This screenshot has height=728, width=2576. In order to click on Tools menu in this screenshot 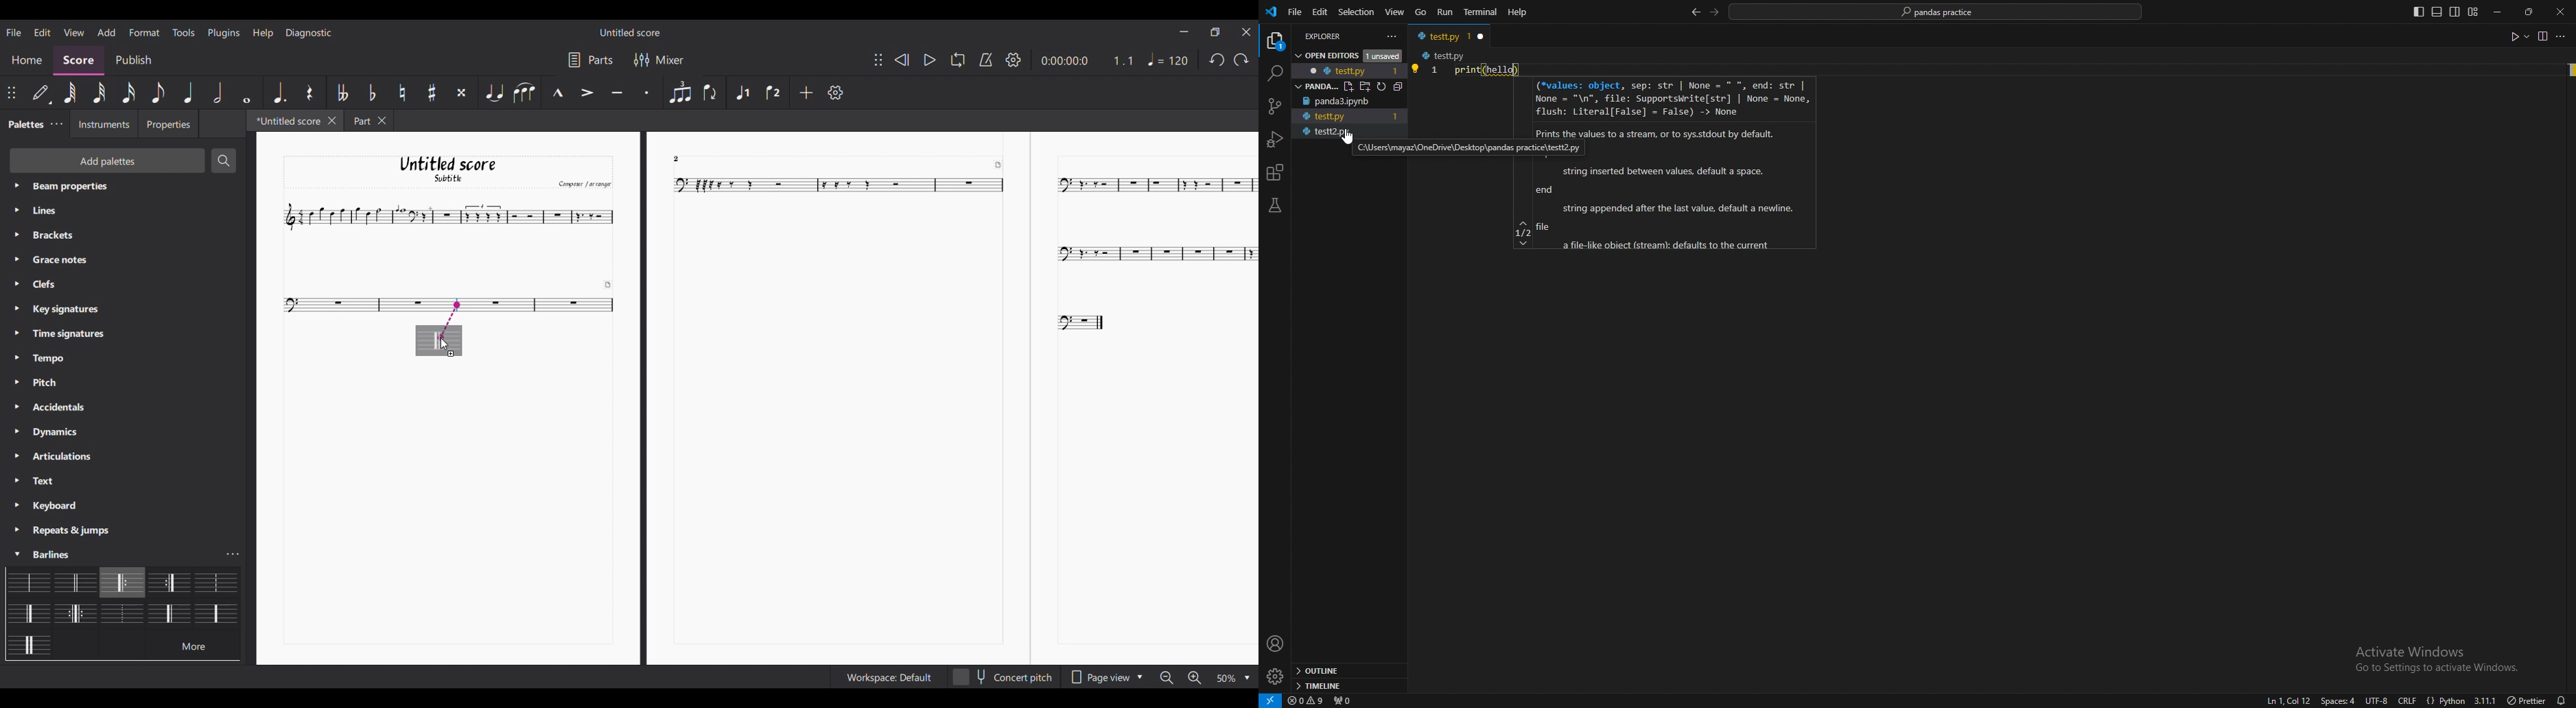, I will do `click(184, 32)`.